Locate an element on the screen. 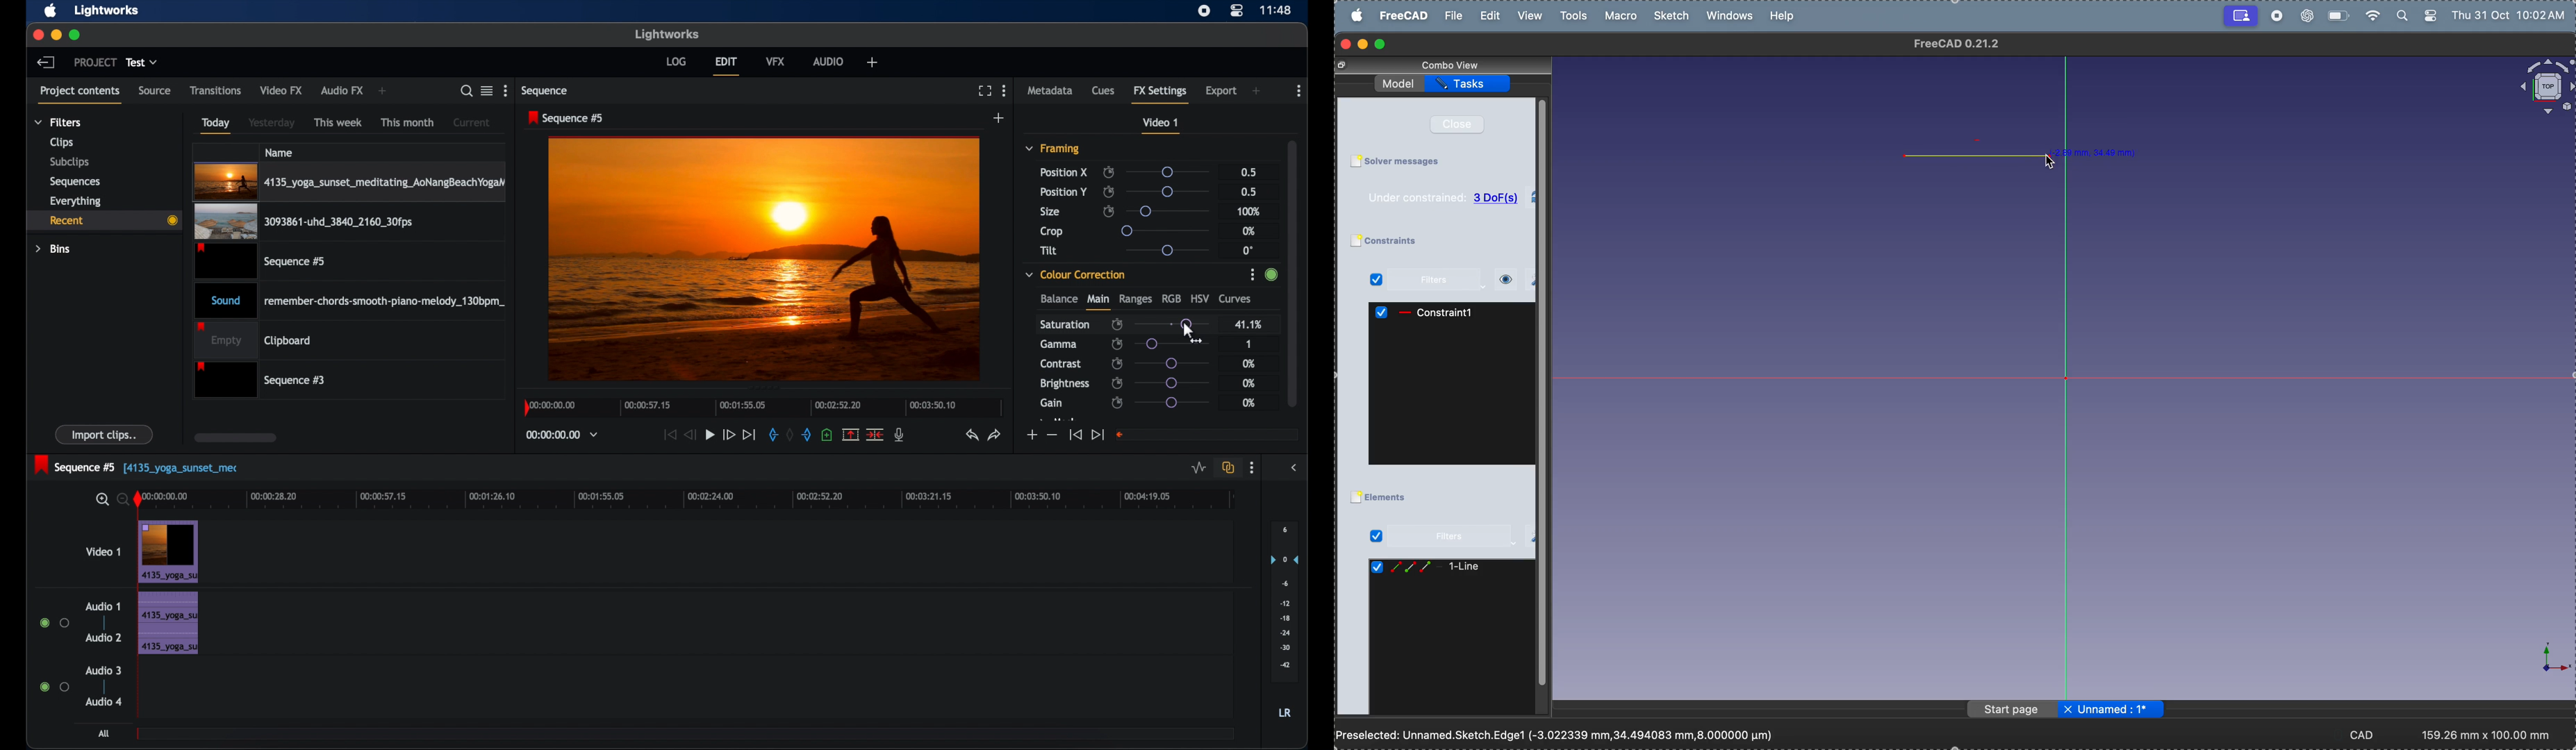 The height and width of the screenshot is (756, 2576). LR is located at coordinates (1285, 713).